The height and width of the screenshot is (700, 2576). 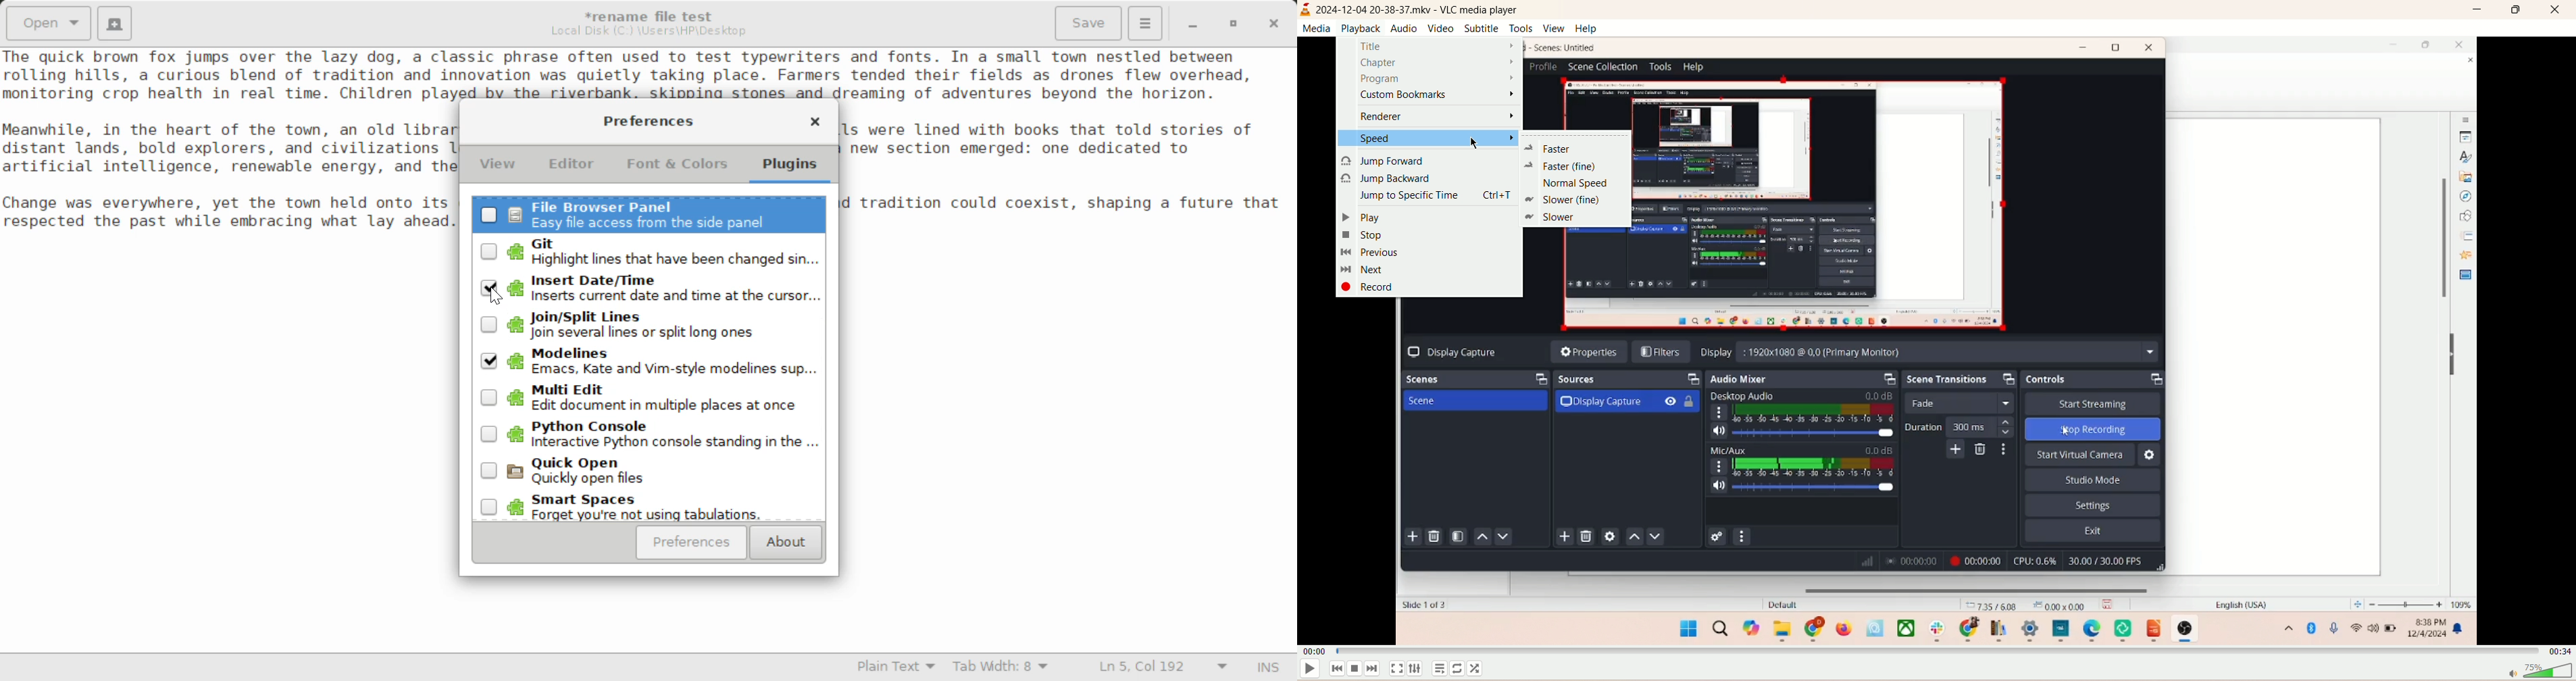 I want to click on volume bar, so click(x=2538, y=671).